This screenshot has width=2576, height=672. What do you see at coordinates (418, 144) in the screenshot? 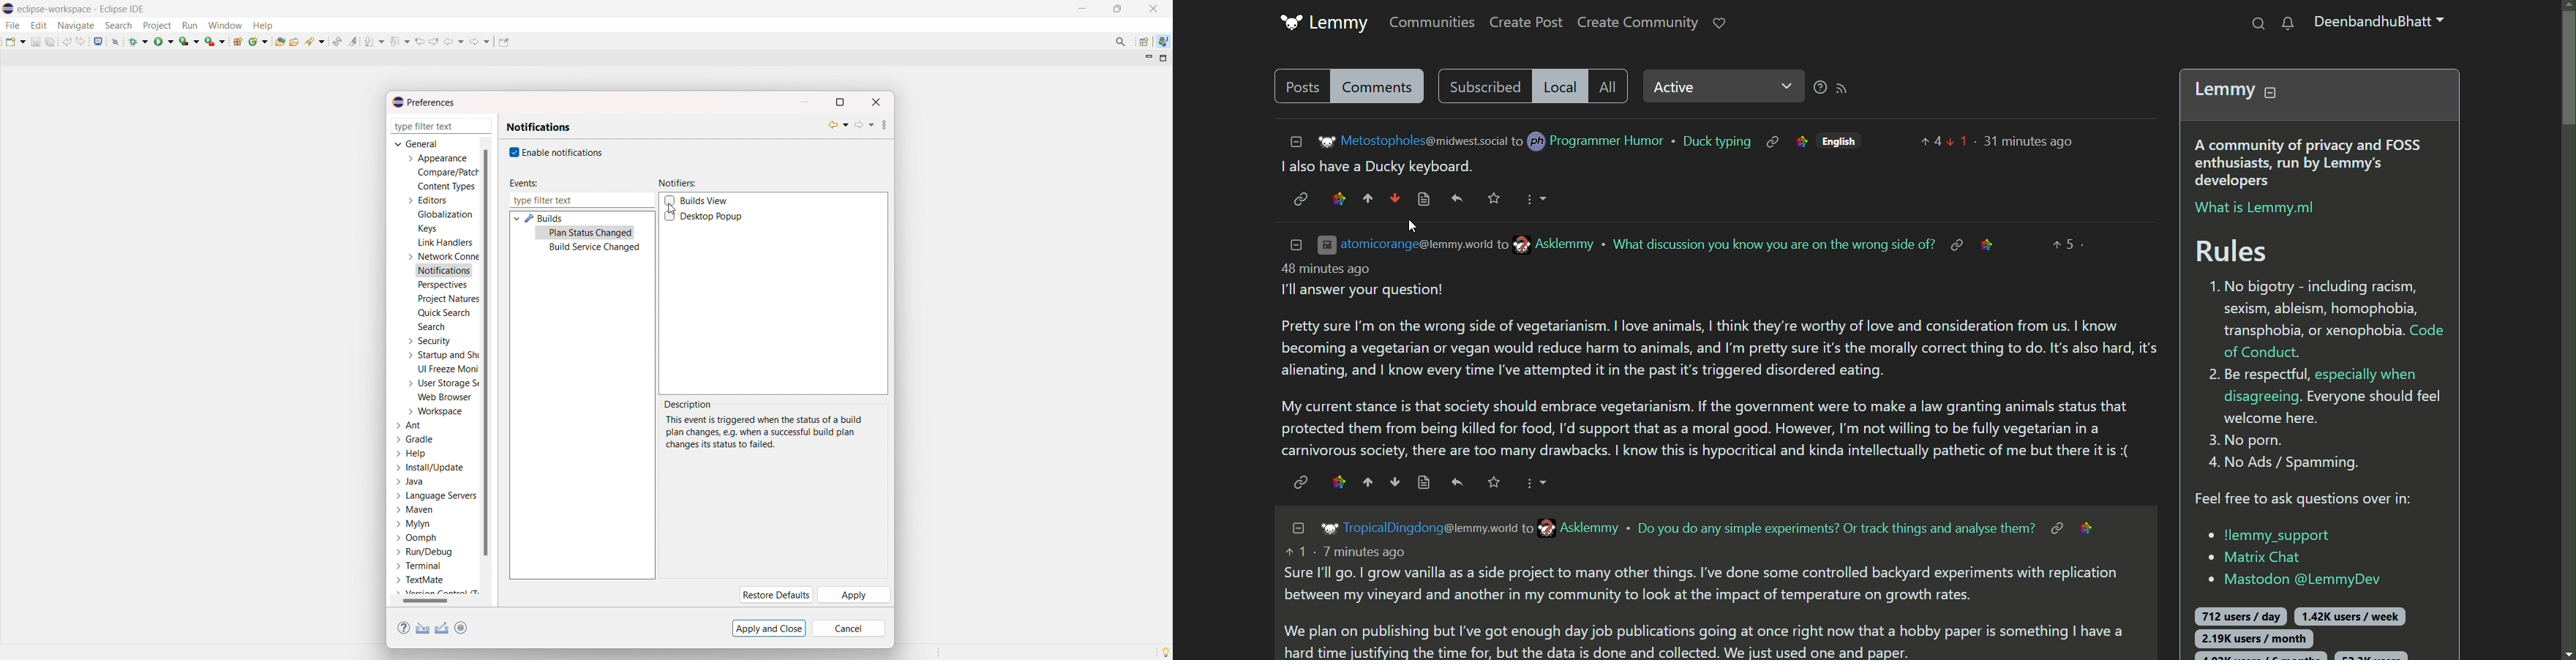
I see `general` at bounding box center [418, 144].